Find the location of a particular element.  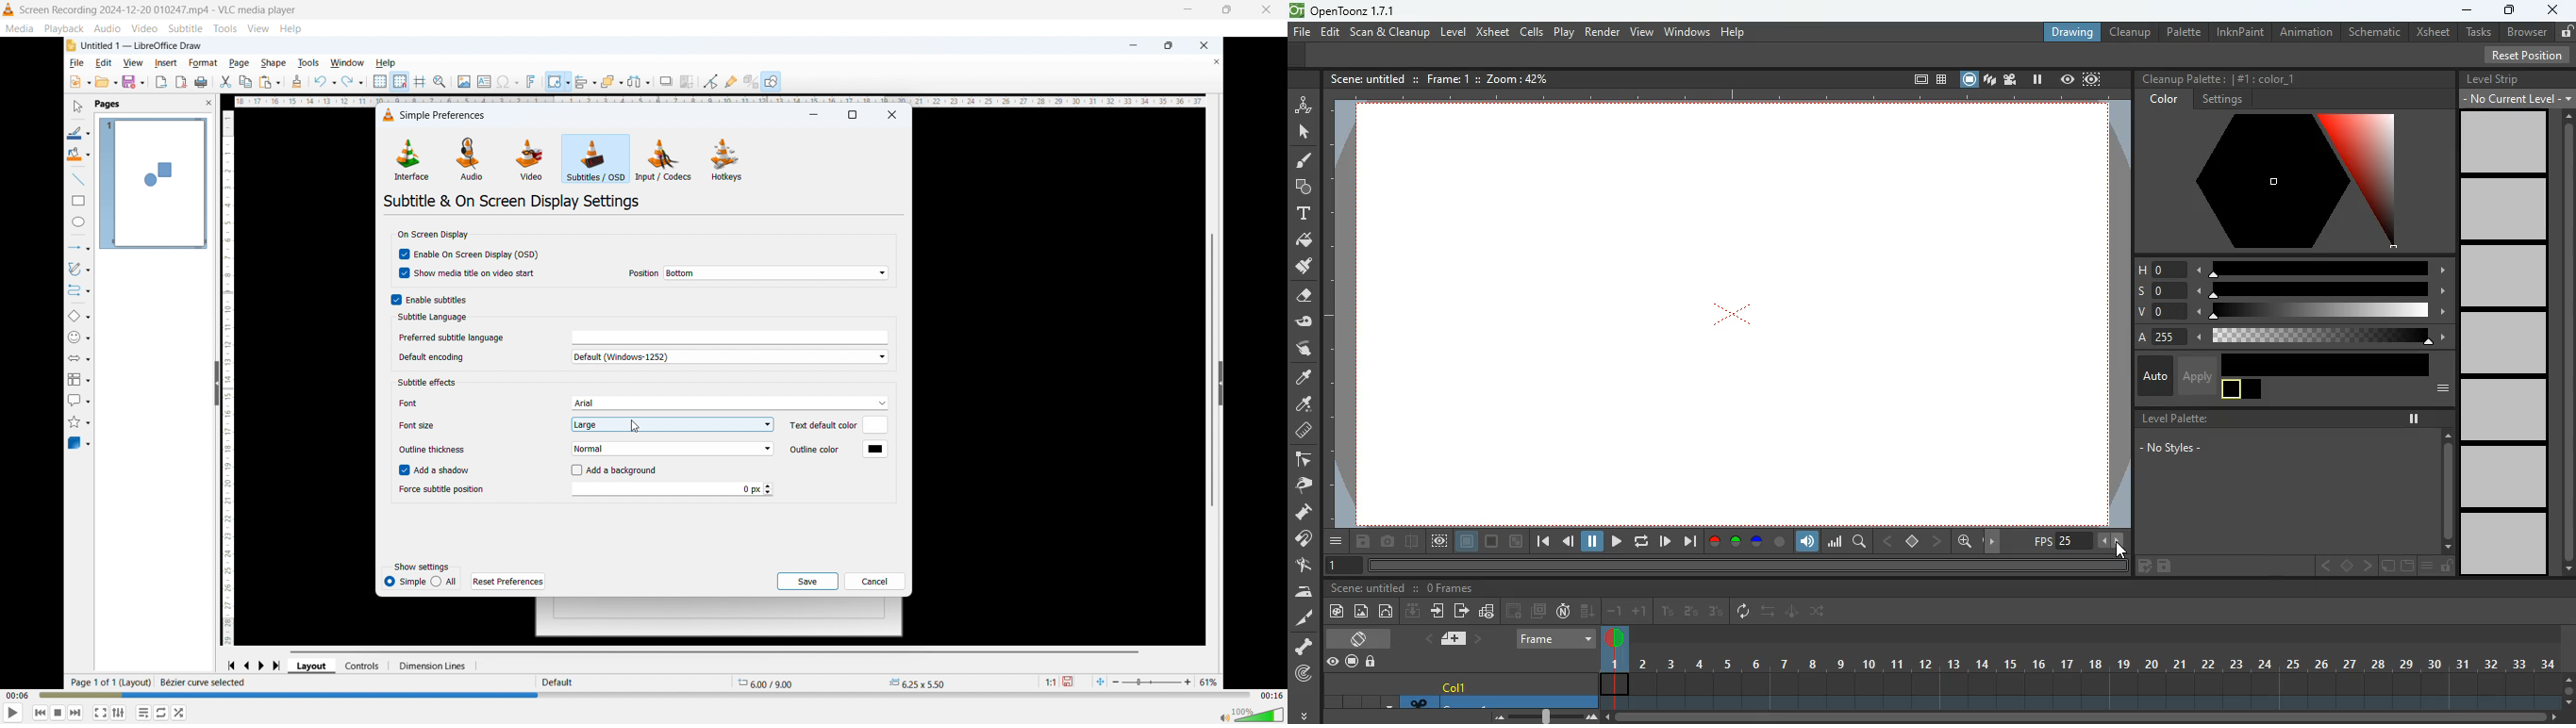

animate is located at coordinates (1303, 105).